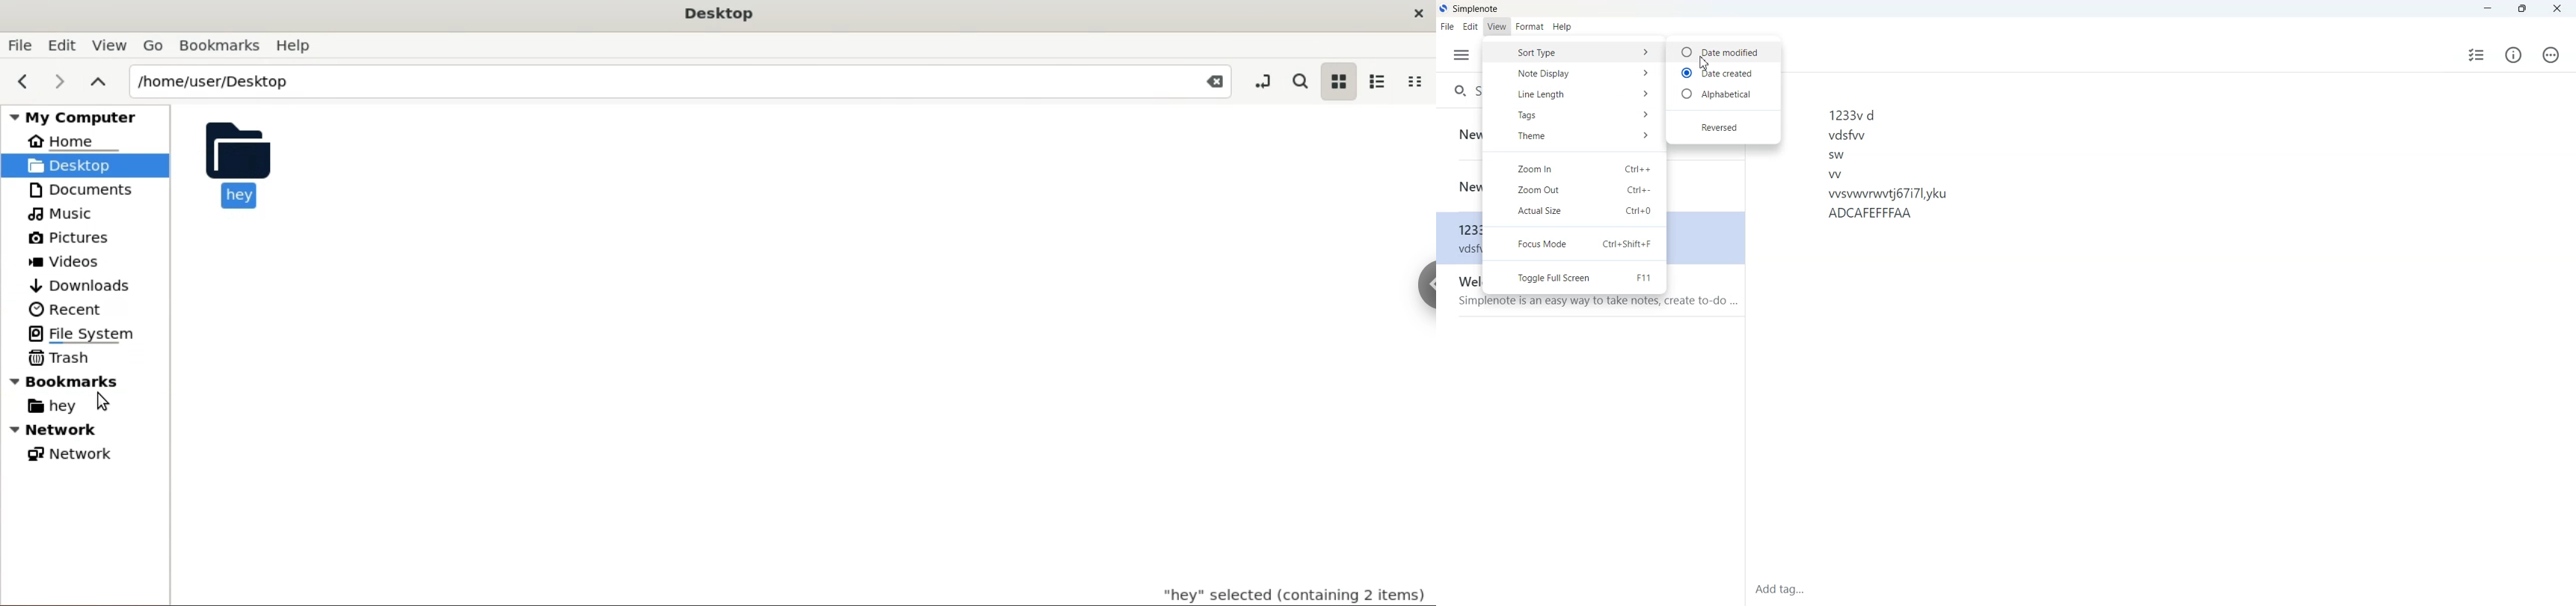 This screenshot has width=2576, height=616. What do you see at coordinates (1574, 169) in the screenshot?
I see `Zoom In` at bounding box center [1574, 169].